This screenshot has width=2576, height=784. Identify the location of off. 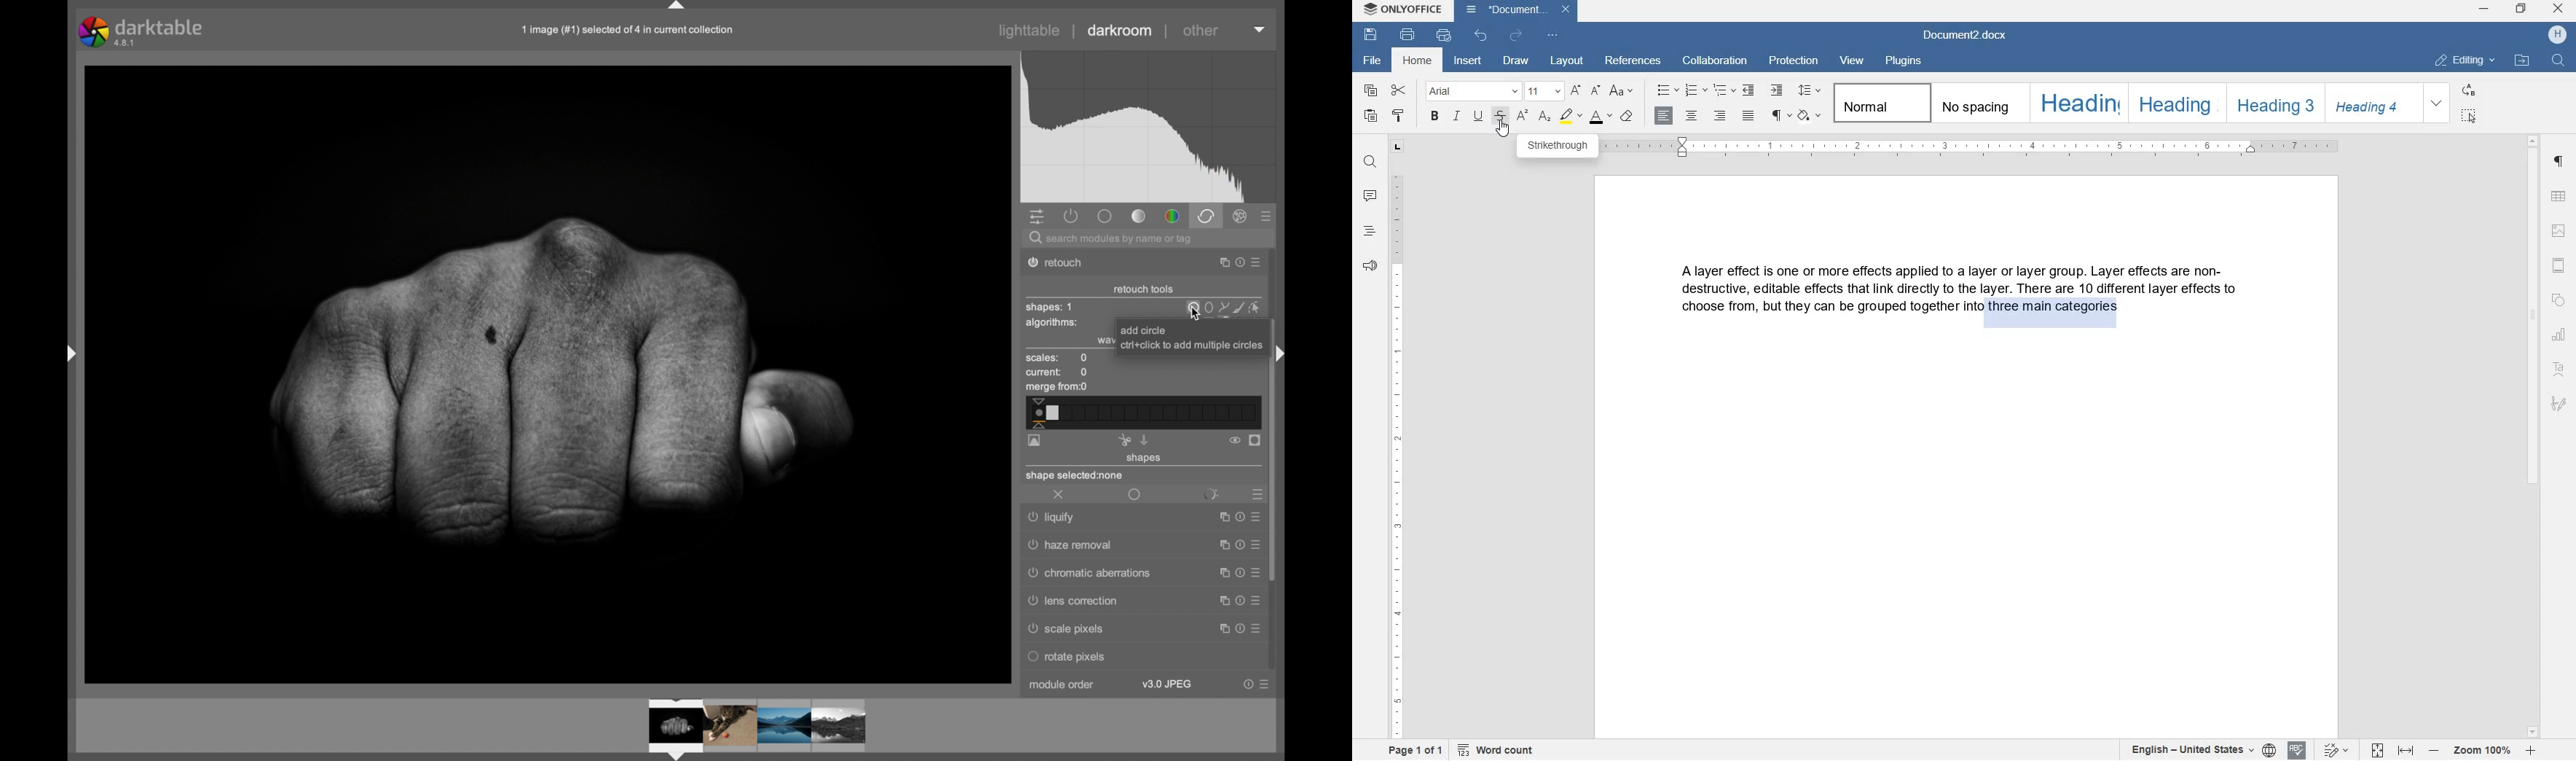
(1059, 495).